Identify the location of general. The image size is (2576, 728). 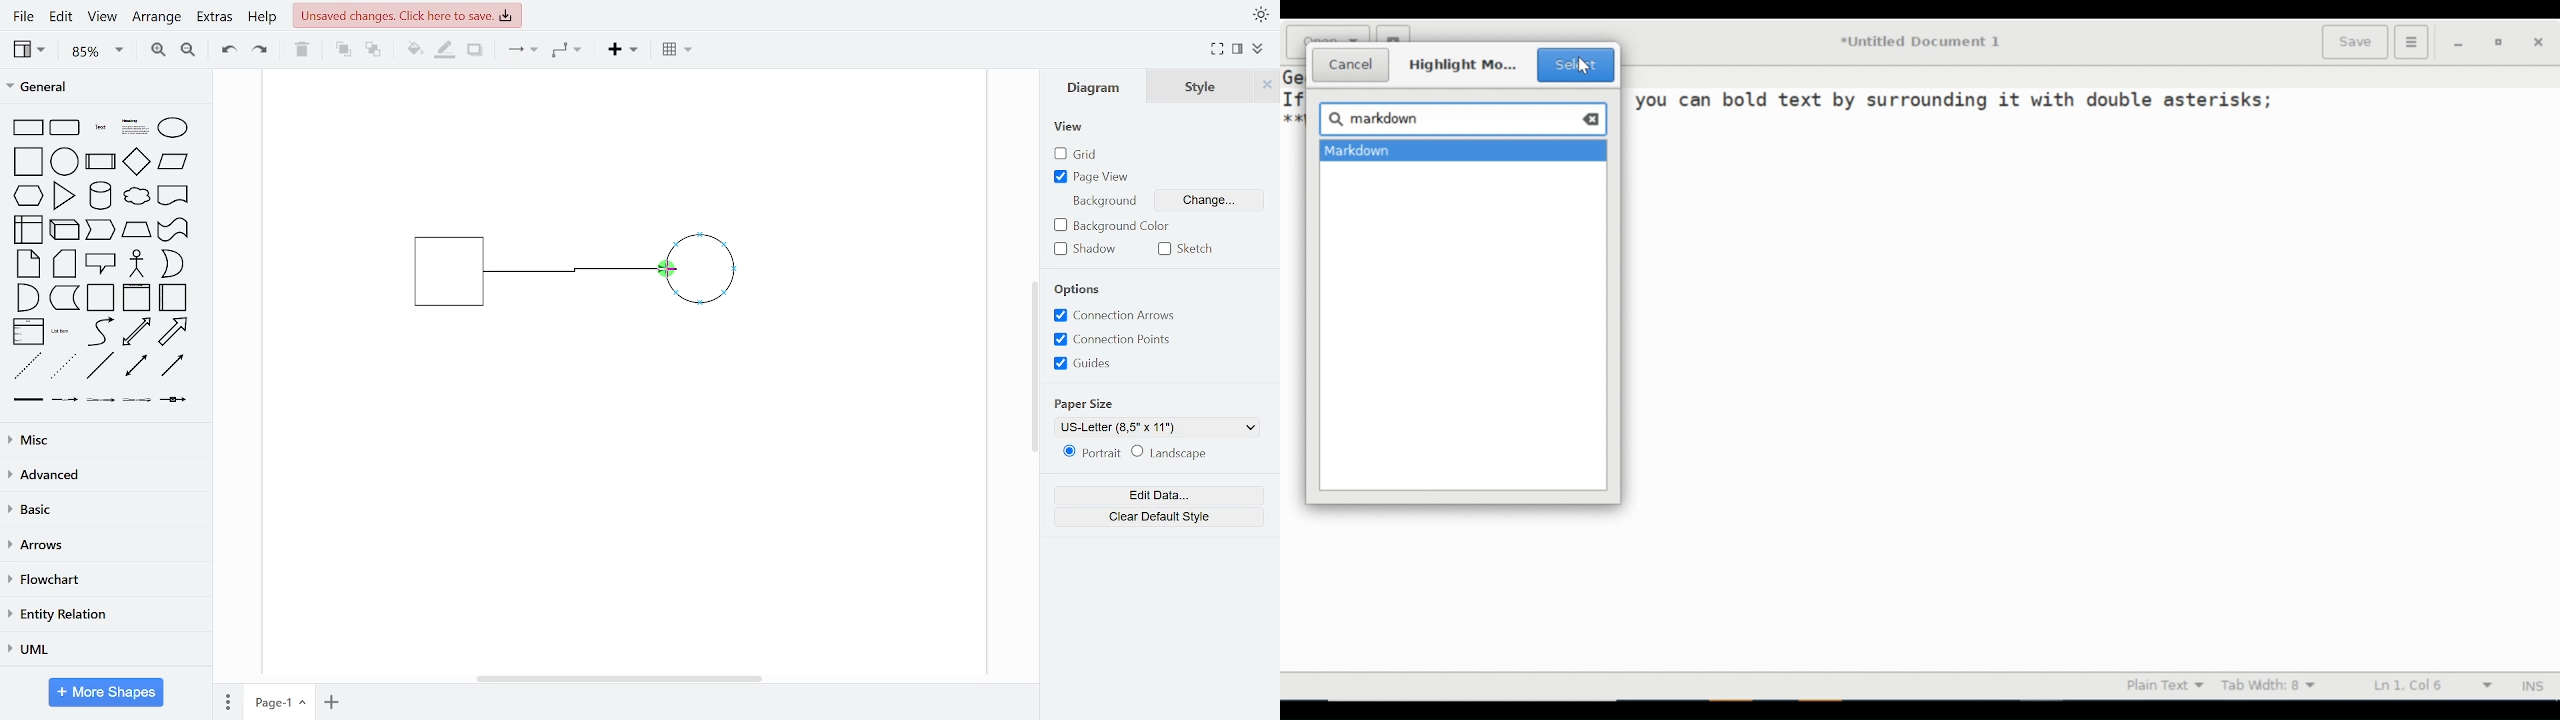
(107, 89).